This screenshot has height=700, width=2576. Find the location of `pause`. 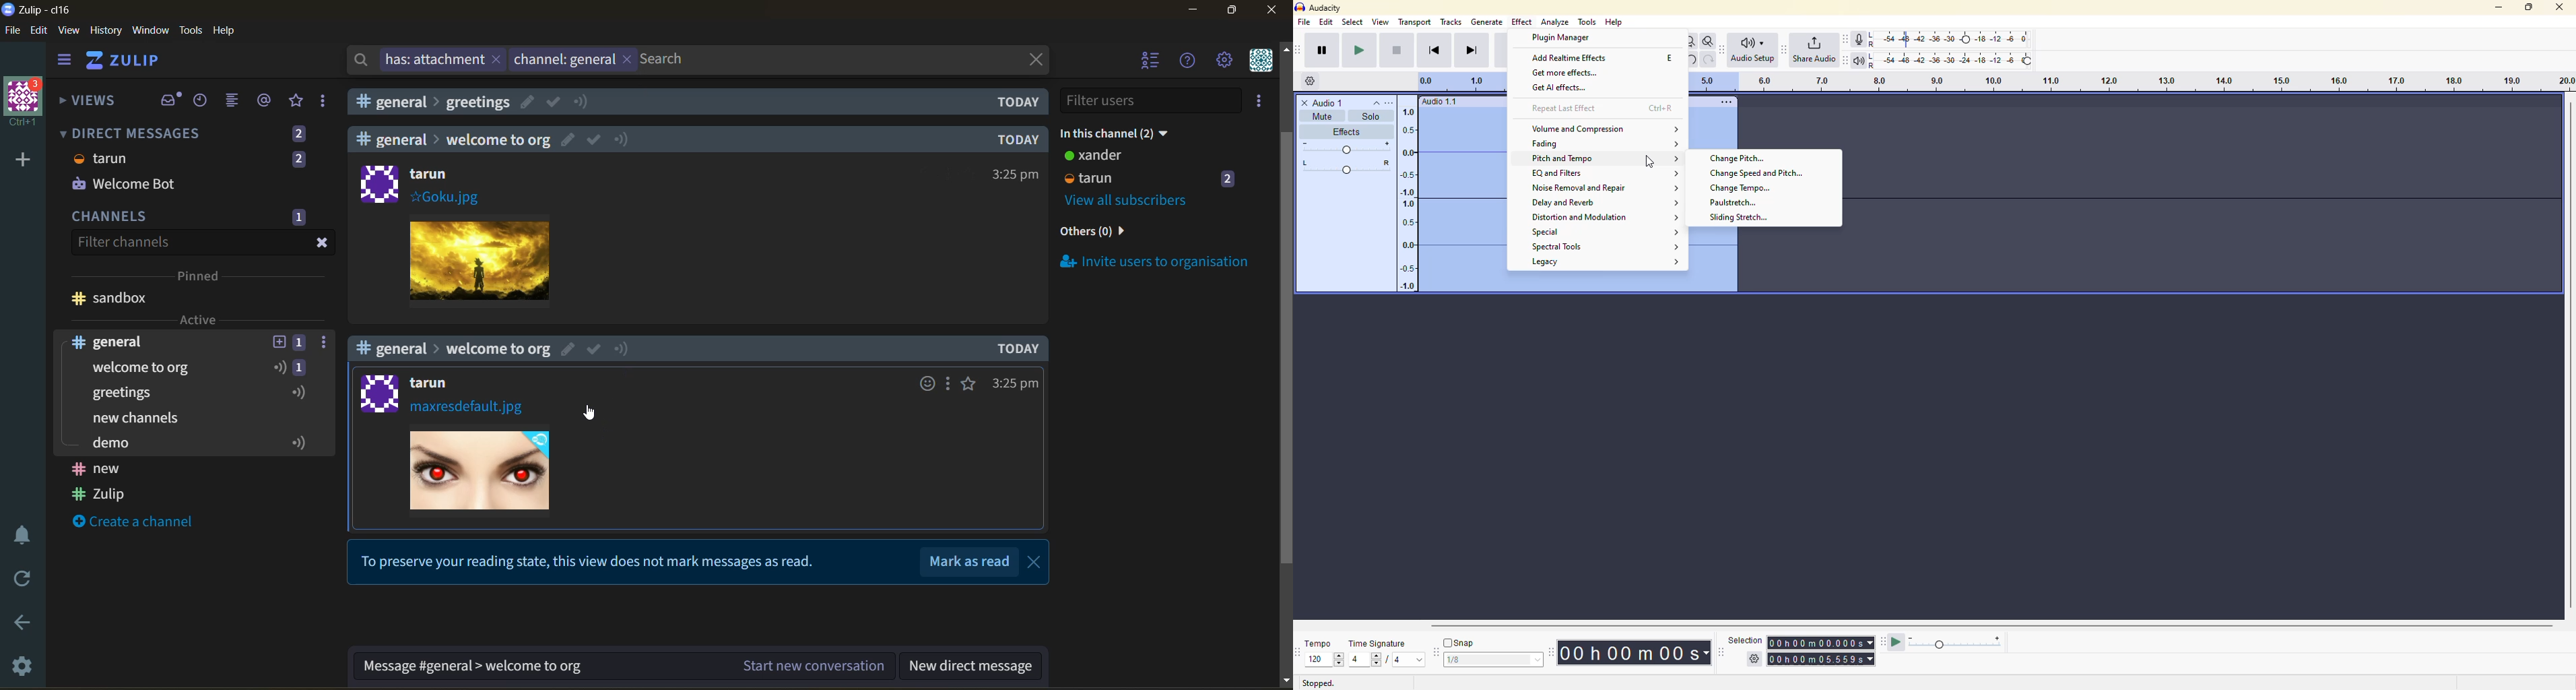

pause is located at coordinates (1322, 49).